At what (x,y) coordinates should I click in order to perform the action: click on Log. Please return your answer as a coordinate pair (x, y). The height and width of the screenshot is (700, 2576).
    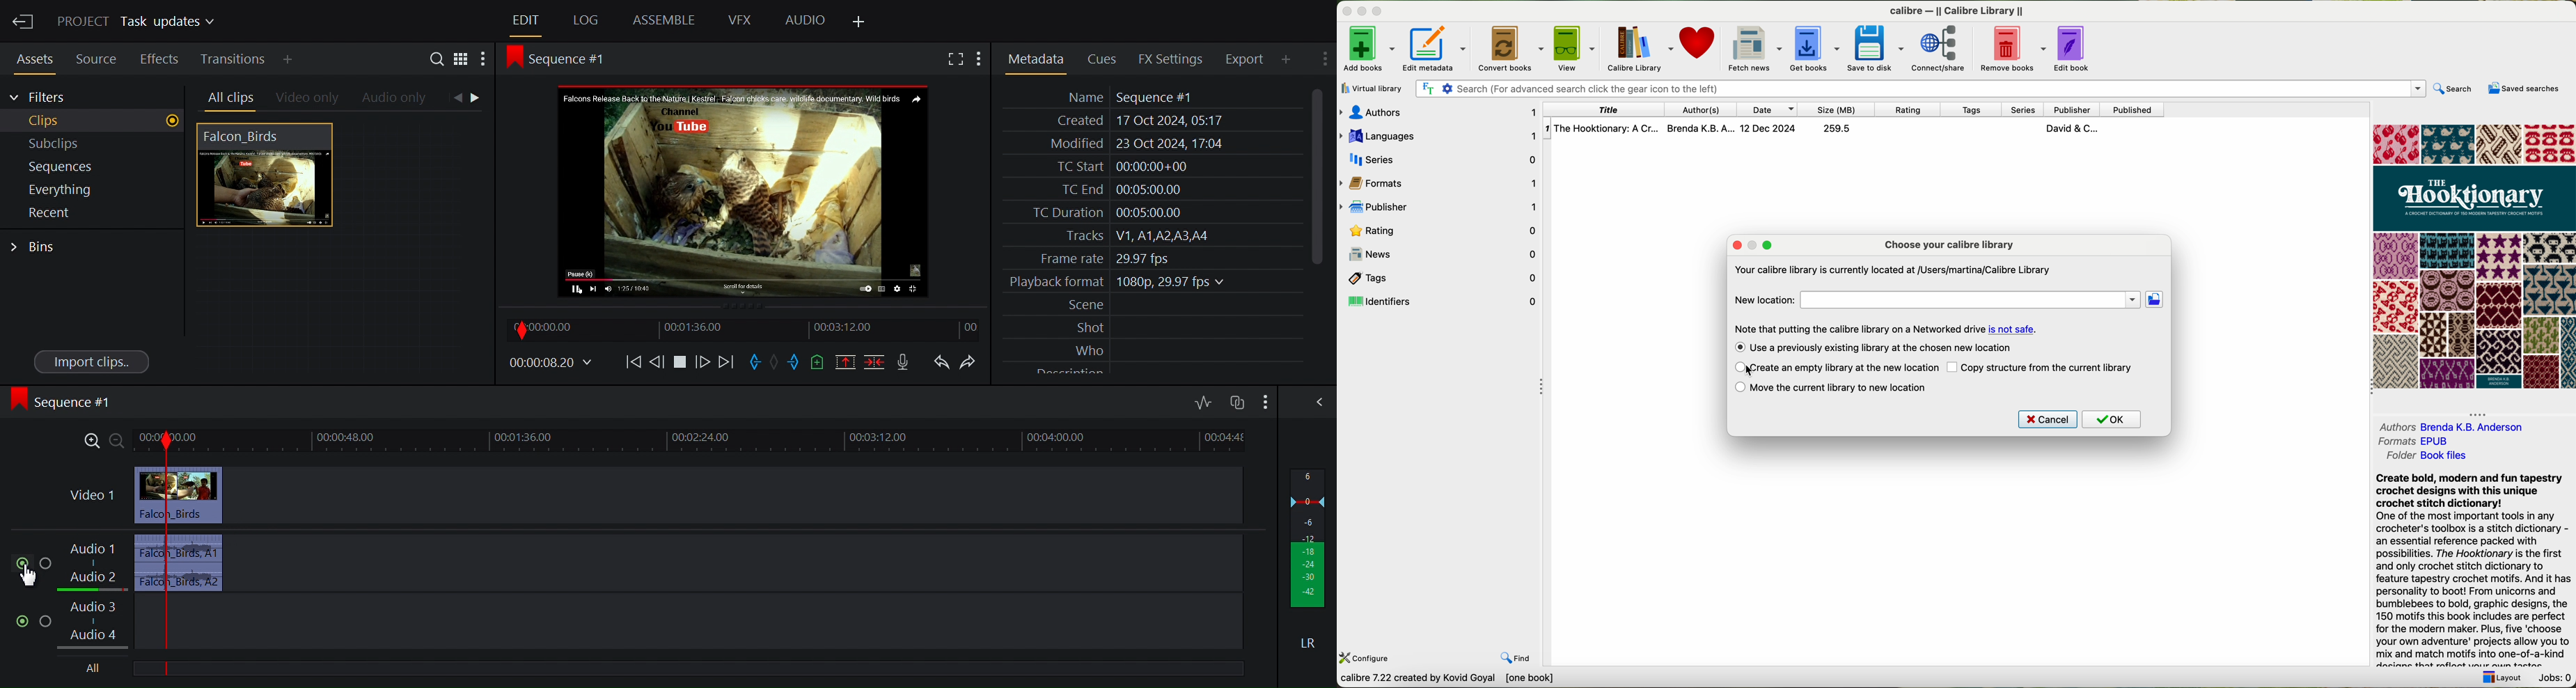
    Looking at the image, I should click on (586, 21).